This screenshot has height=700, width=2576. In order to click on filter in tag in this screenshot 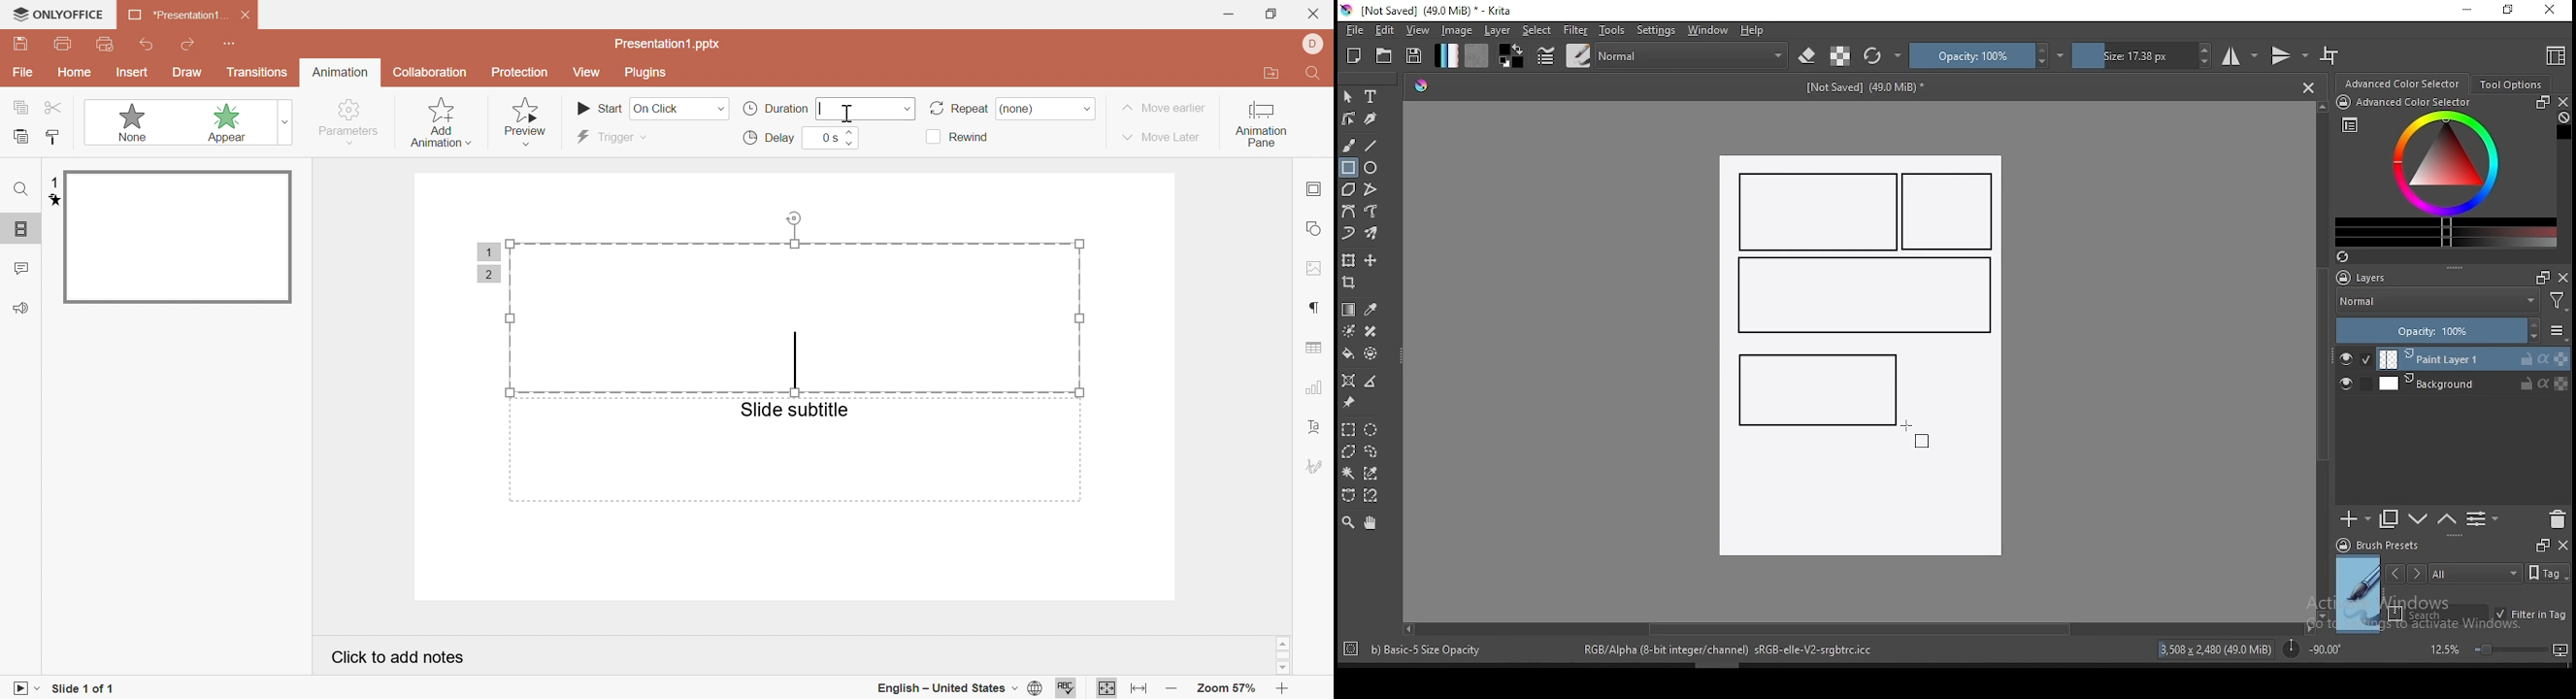, I will do `click(2530, 616)`.